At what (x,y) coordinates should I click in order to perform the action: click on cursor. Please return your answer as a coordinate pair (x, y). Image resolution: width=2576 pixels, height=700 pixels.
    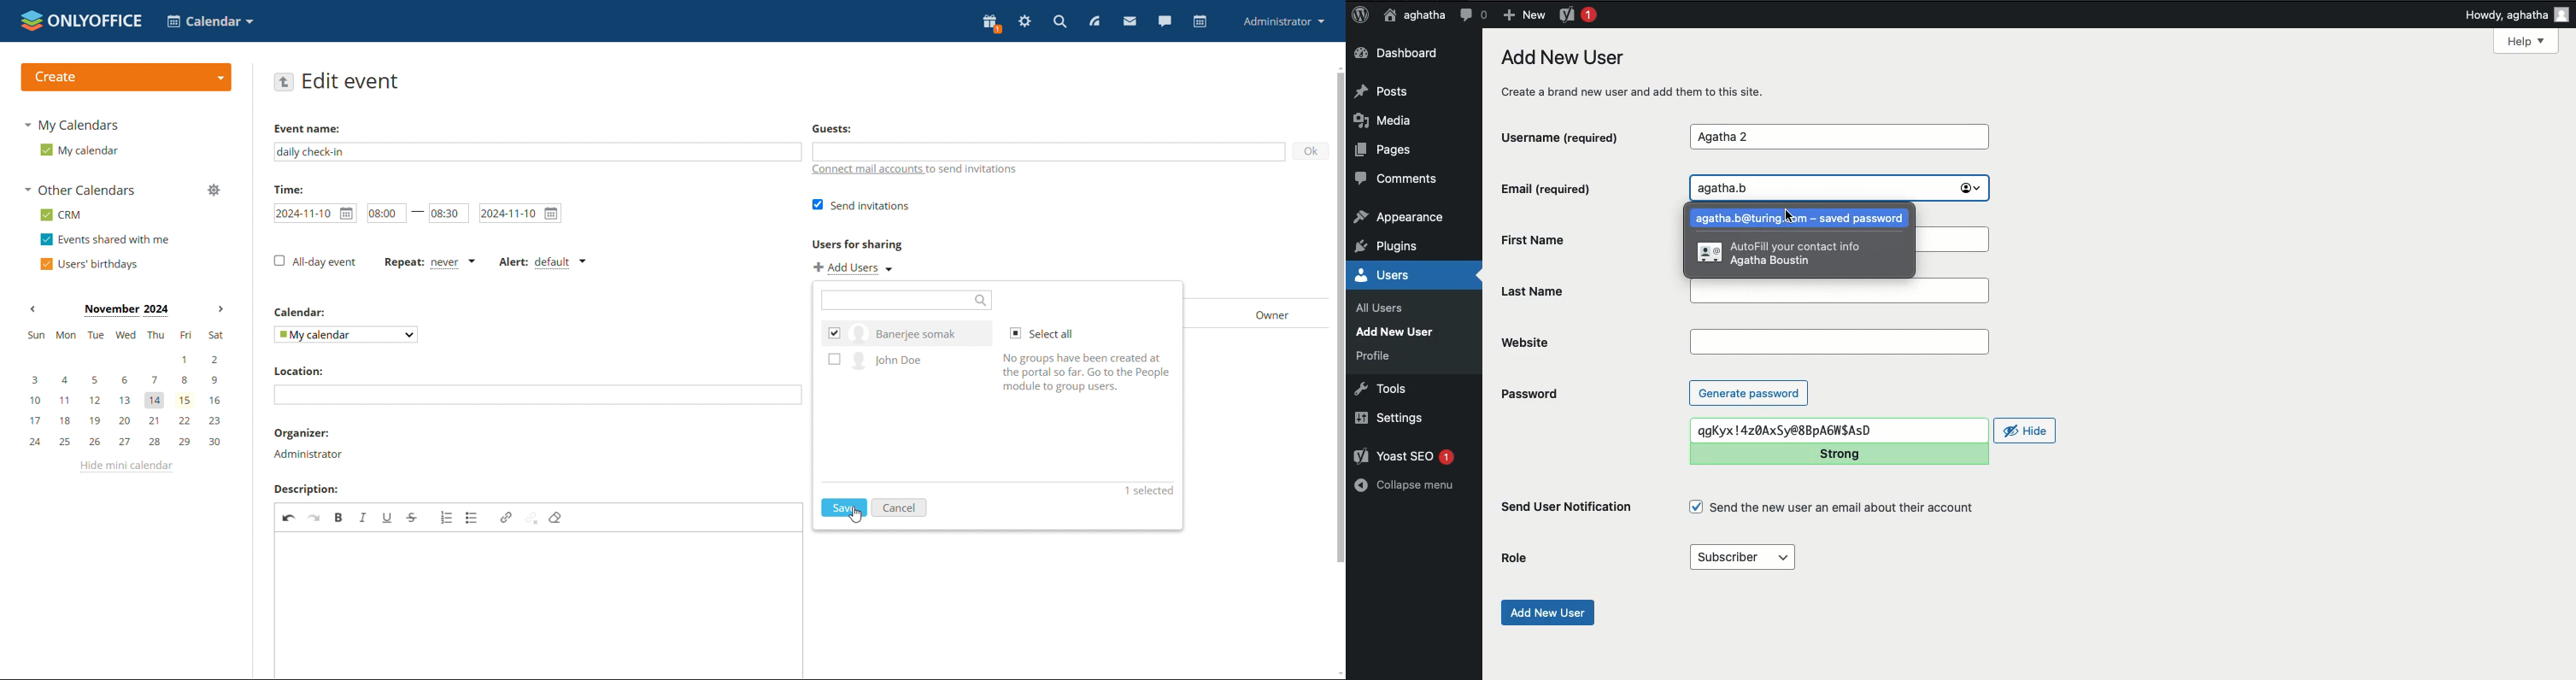
    Looking at the image, I should click on (1788, 216).